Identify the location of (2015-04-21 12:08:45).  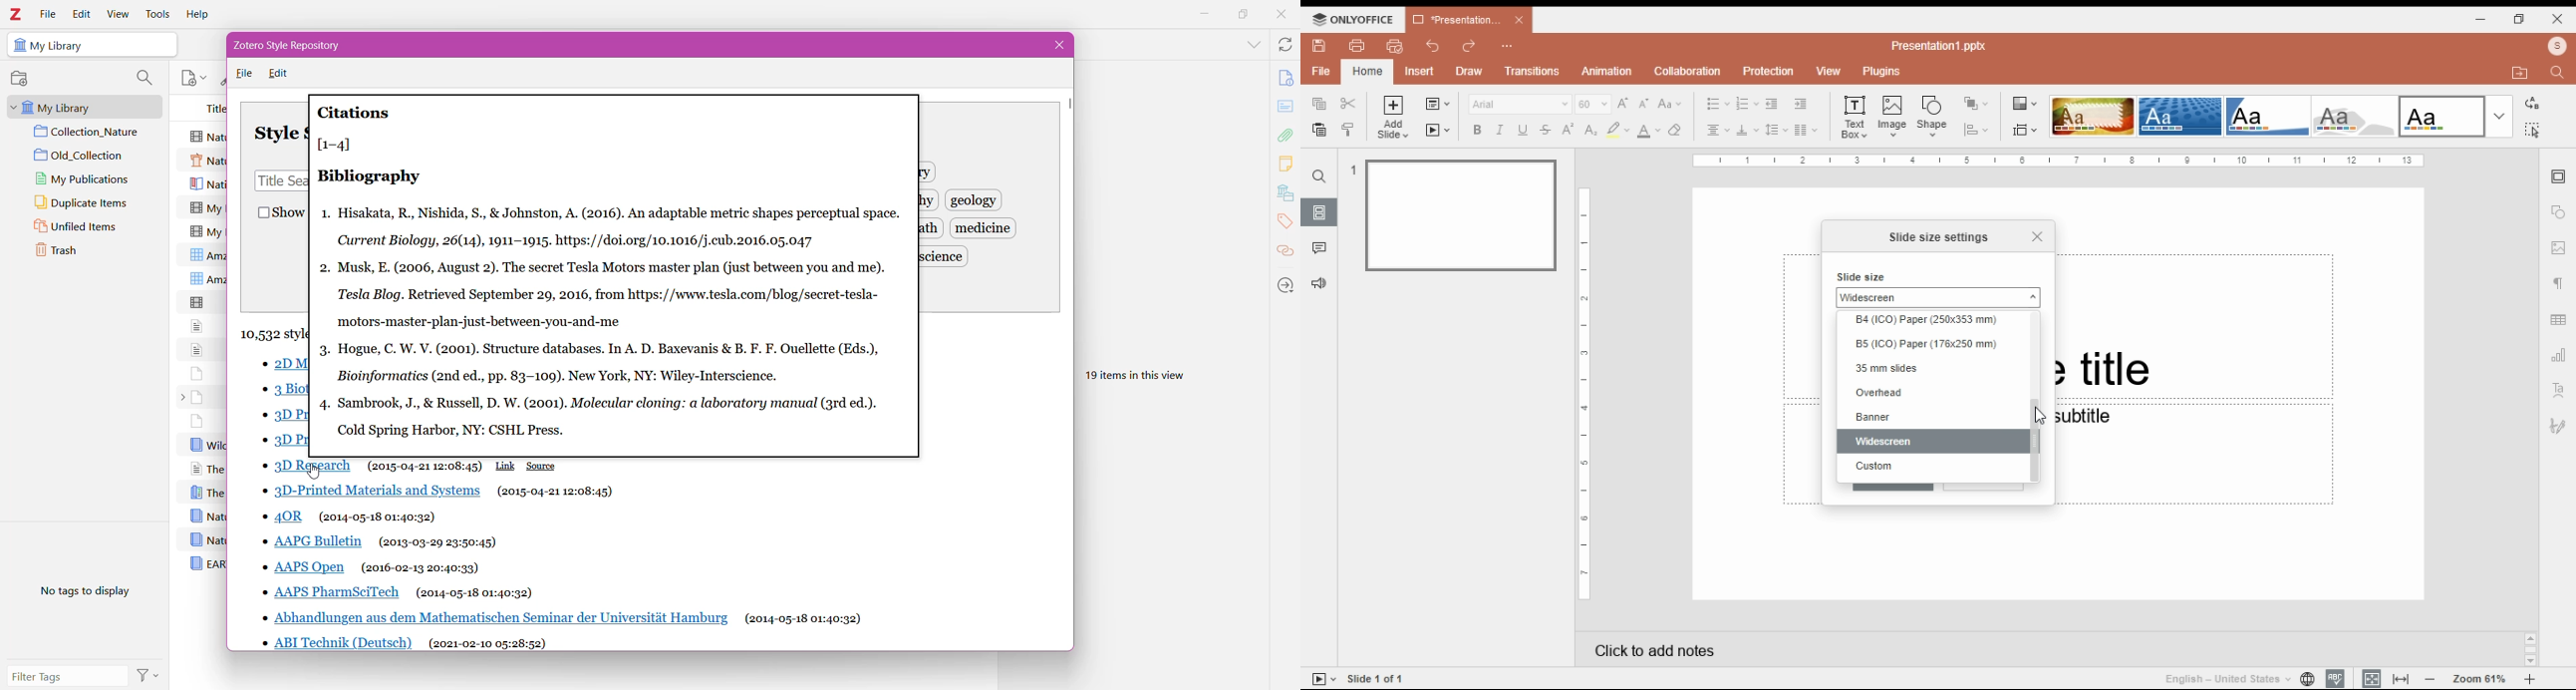
(555, 491).